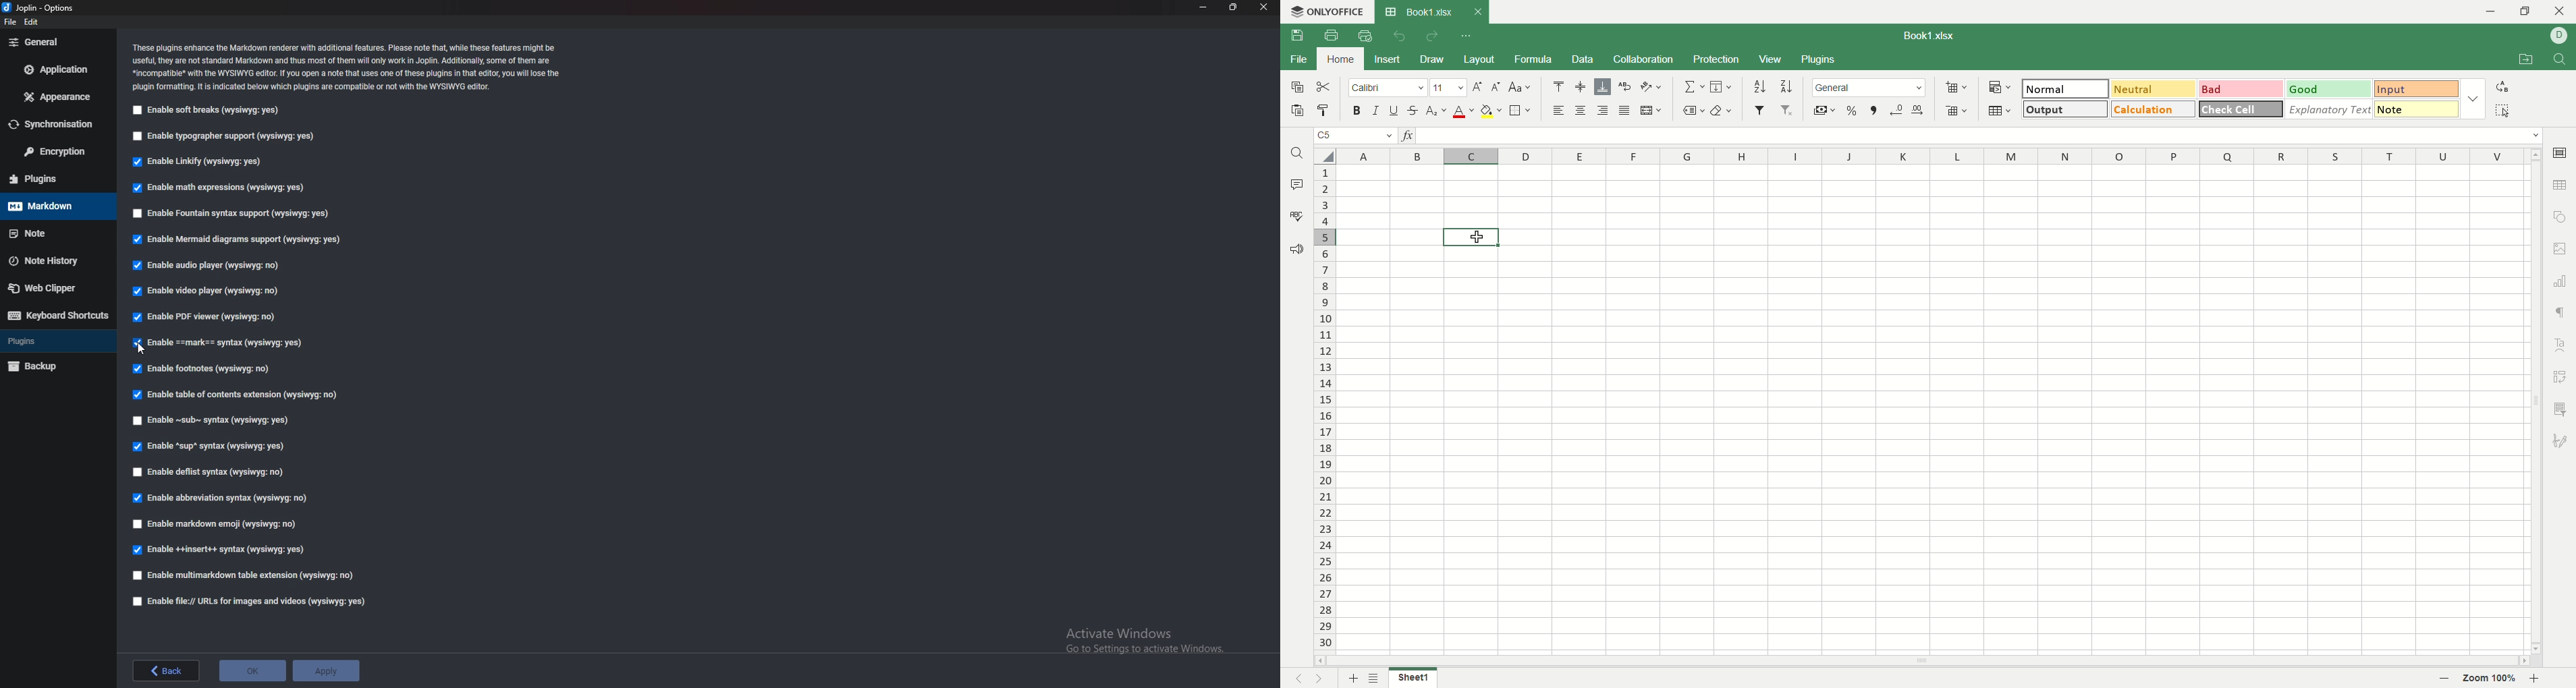 The image size is (2576, 700). I want to click on normal, so click(2066, 88).